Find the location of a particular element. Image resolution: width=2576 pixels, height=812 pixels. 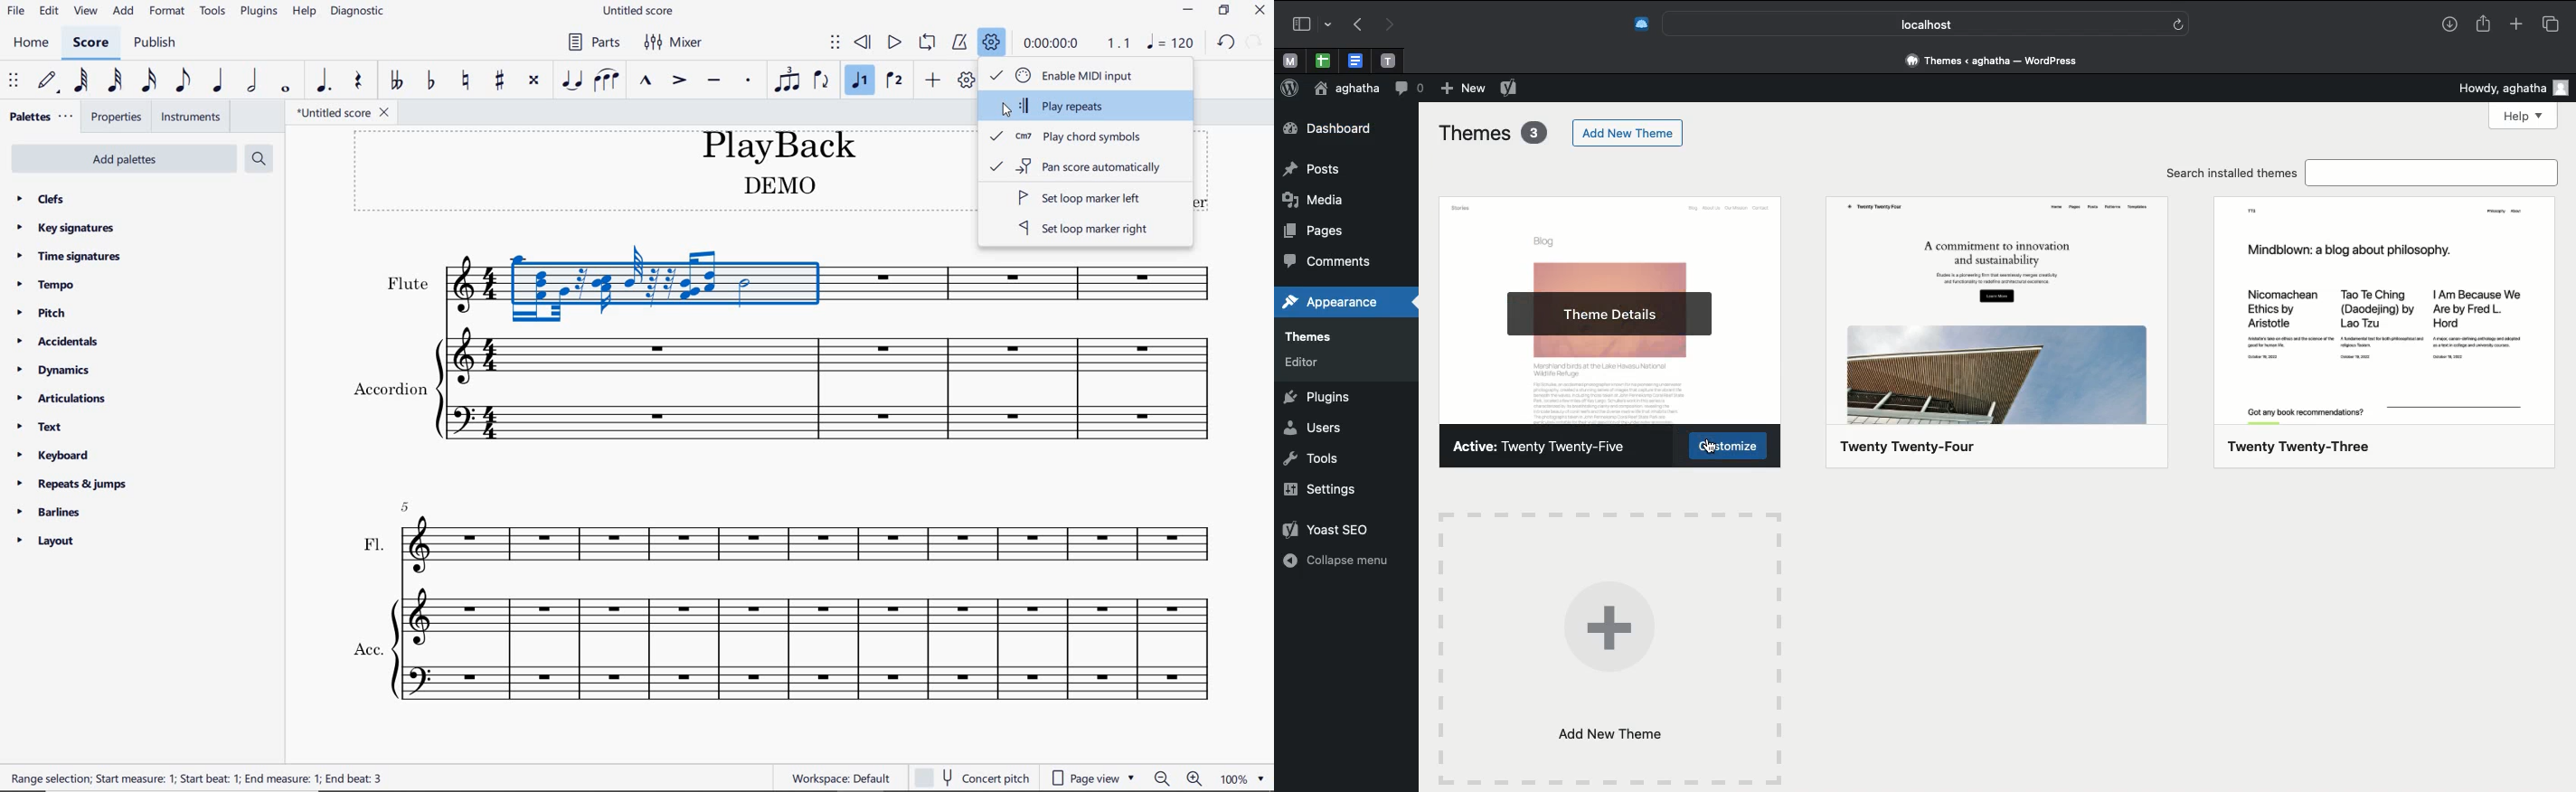

media is located at coordinates (1316, 202).